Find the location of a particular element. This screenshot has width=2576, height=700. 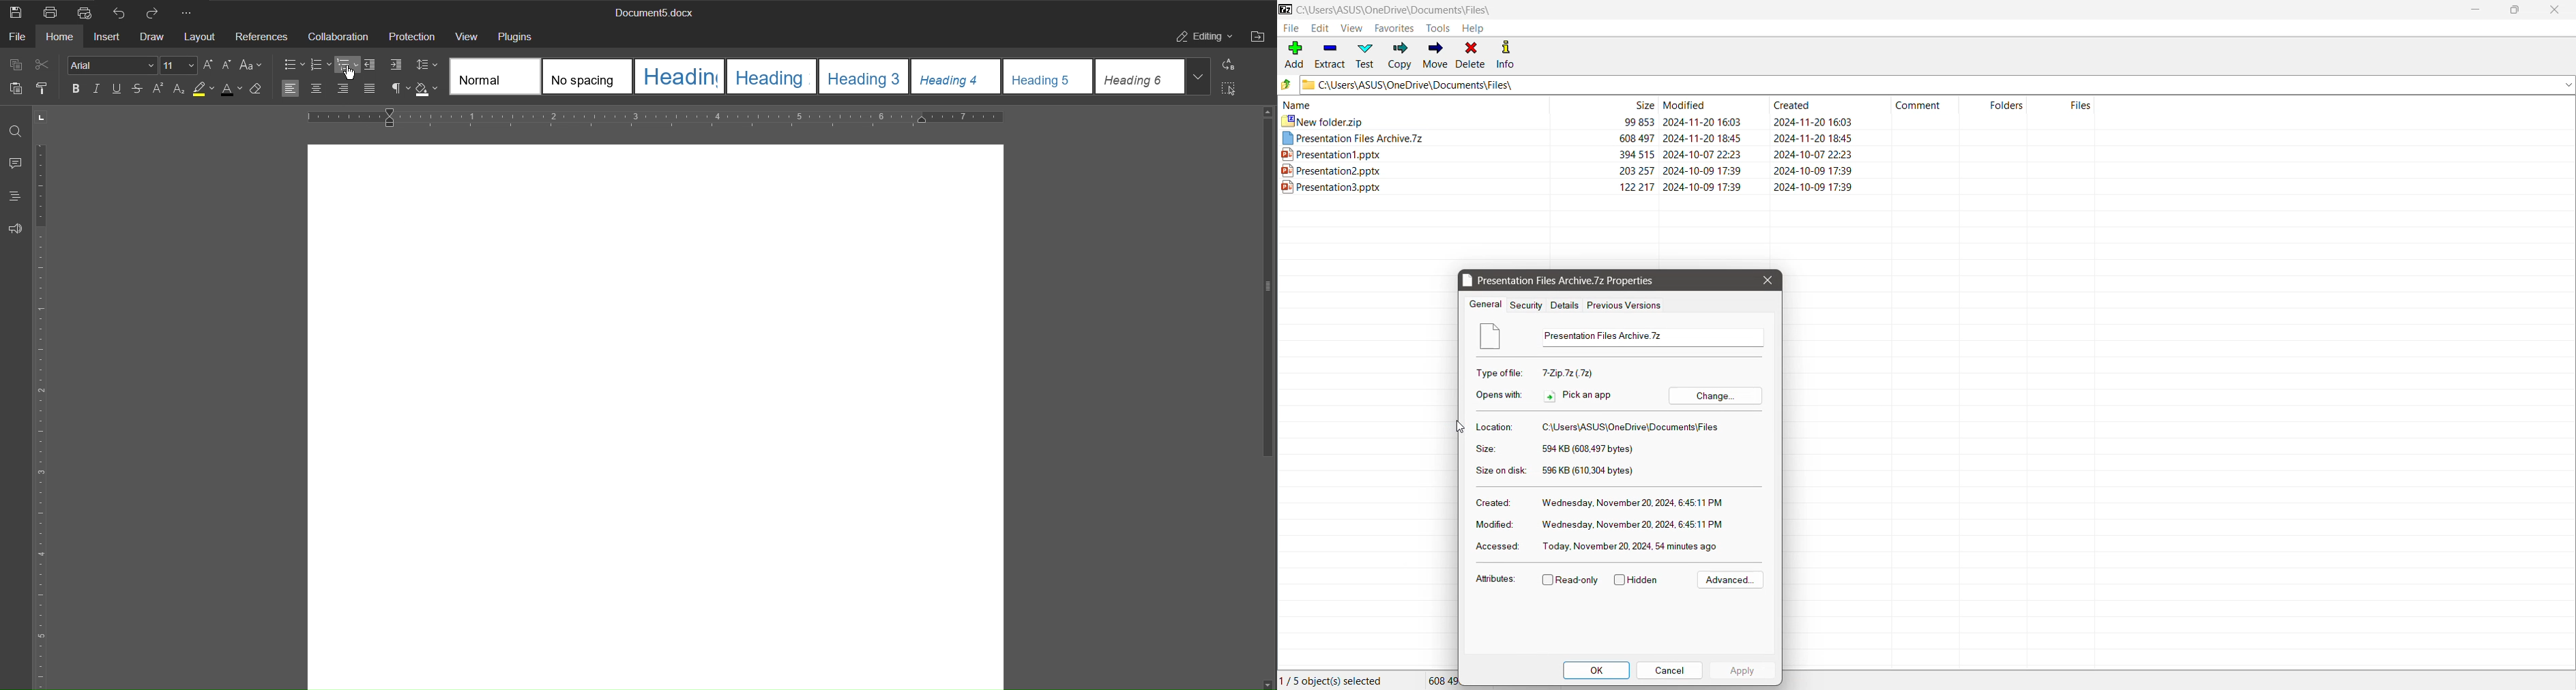

Paste is located at coordinates (14, 90).